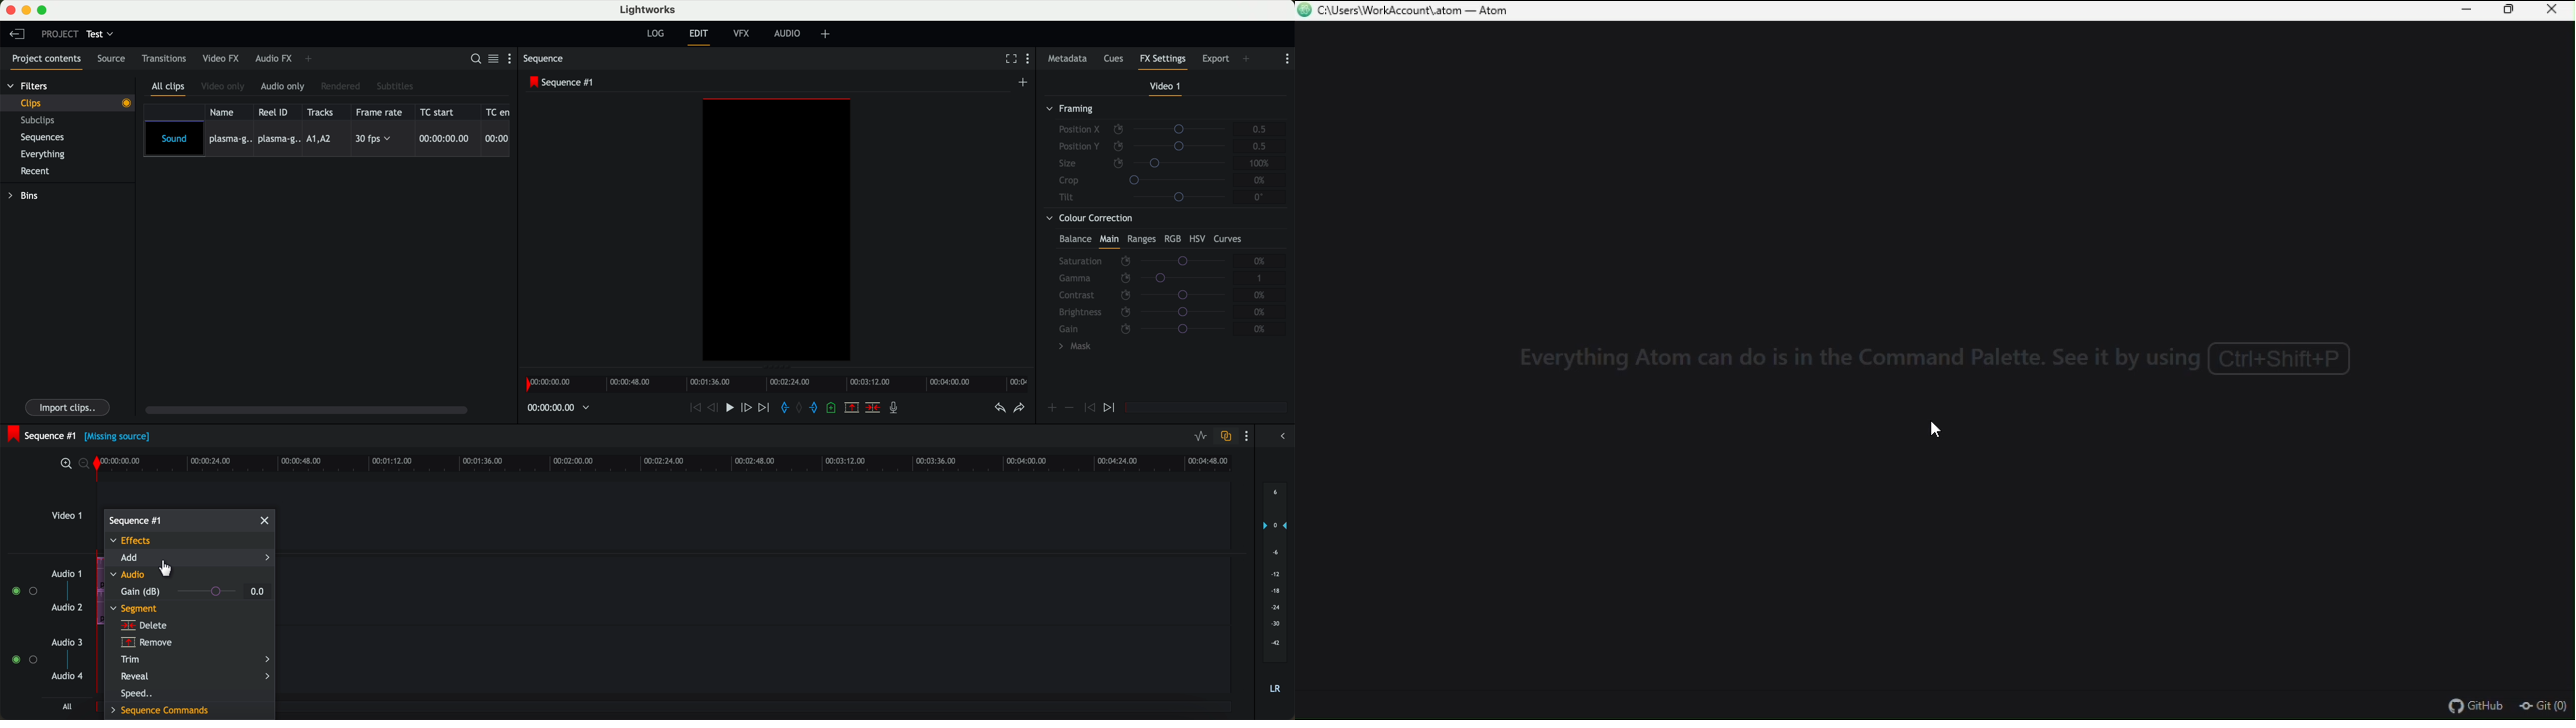  Describe the element at coordinates (26, 10) in the screenshot. I see `minimize` at that location.